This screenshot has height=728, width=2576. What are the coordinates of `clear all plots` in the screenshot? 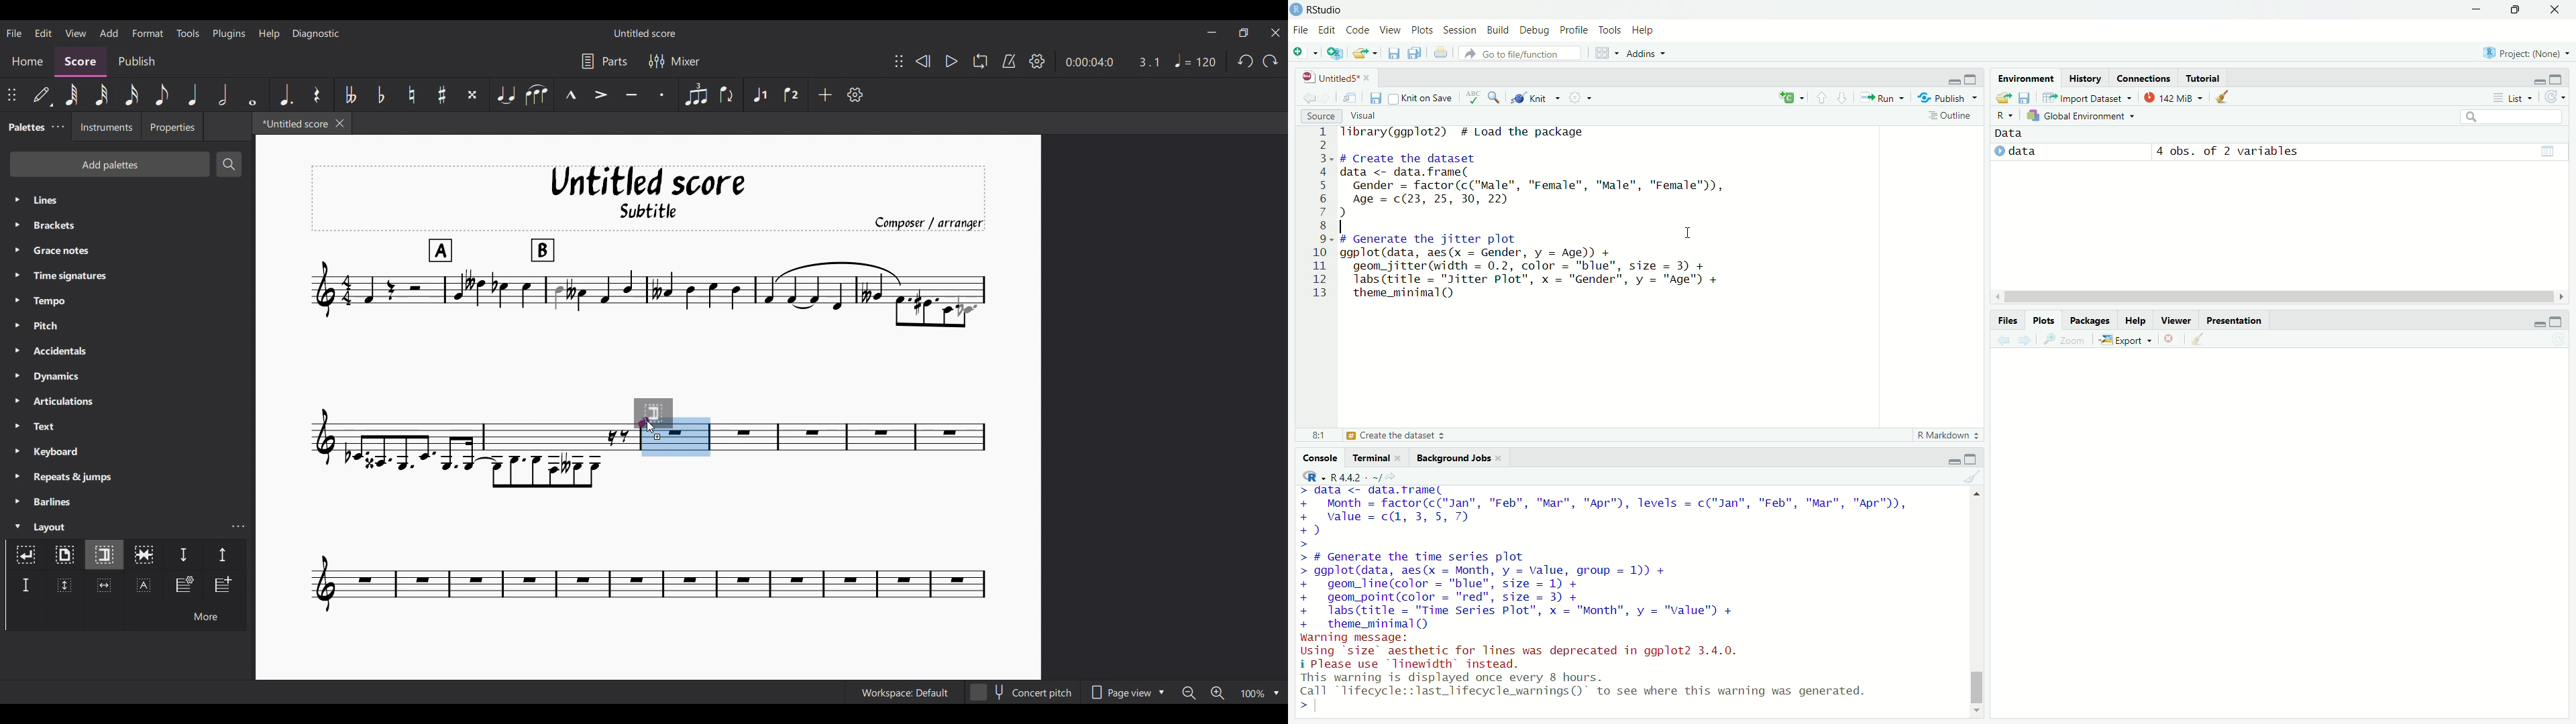 It's located at (2200, 340).